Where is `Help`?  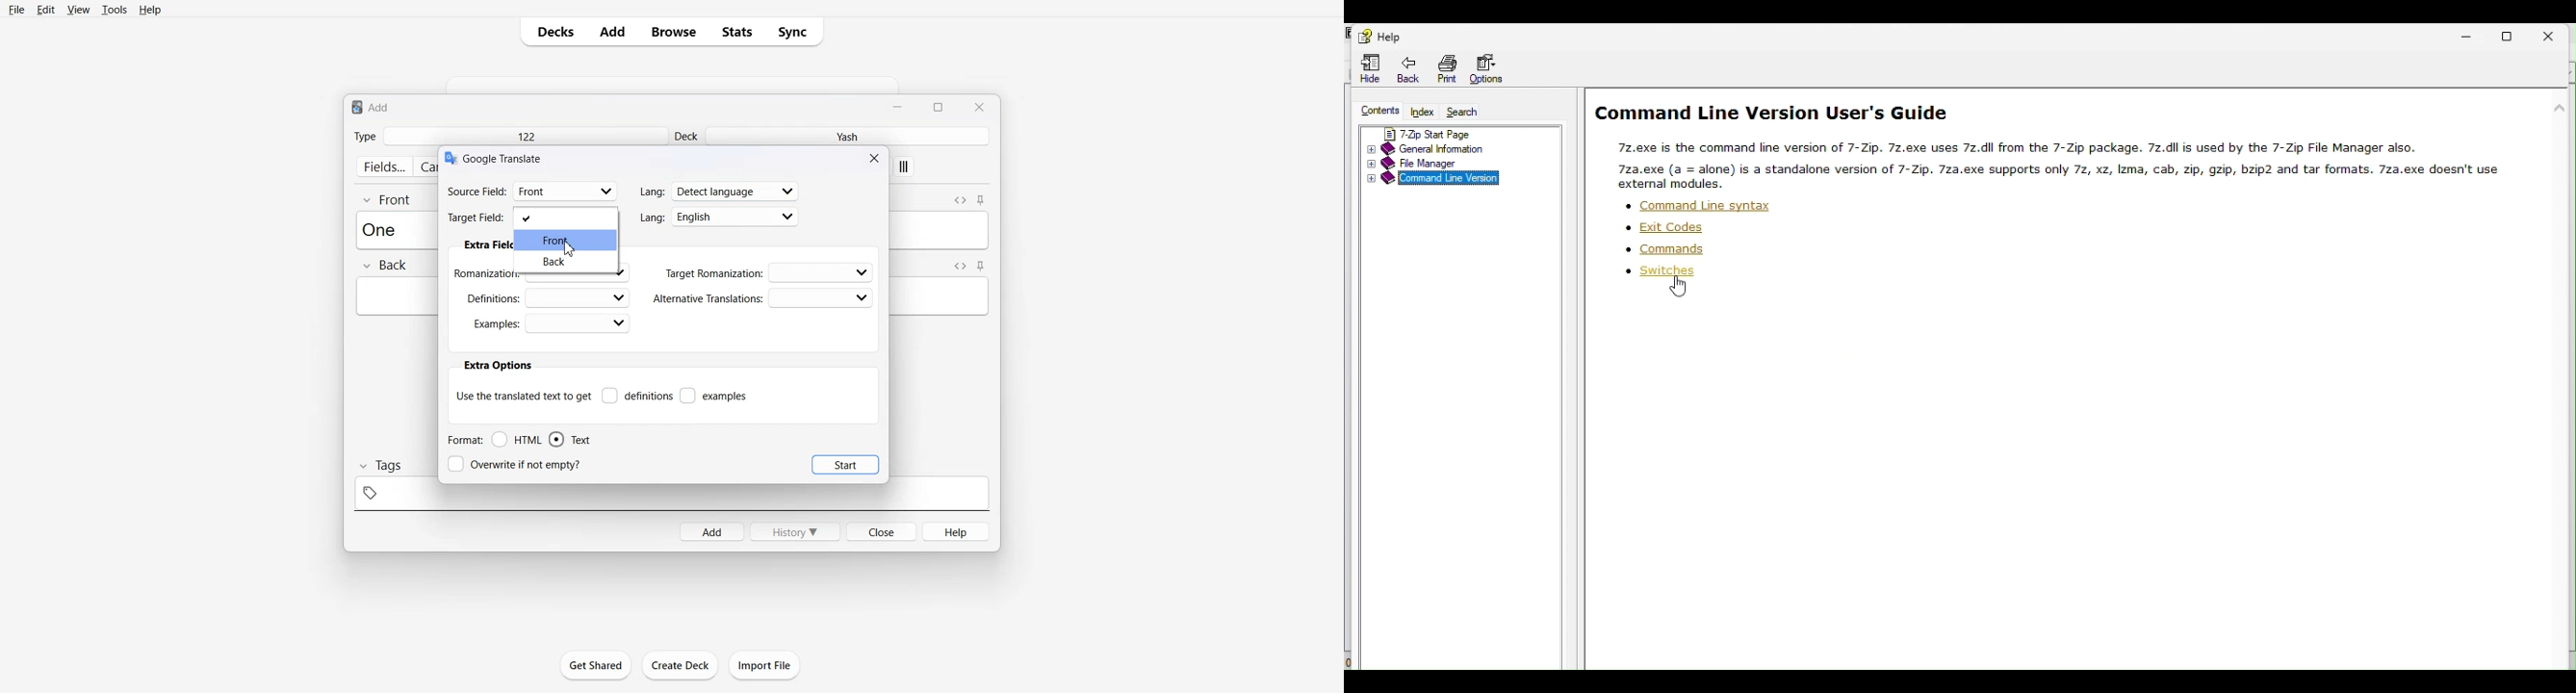 Help is located at coordinates (957, 531).